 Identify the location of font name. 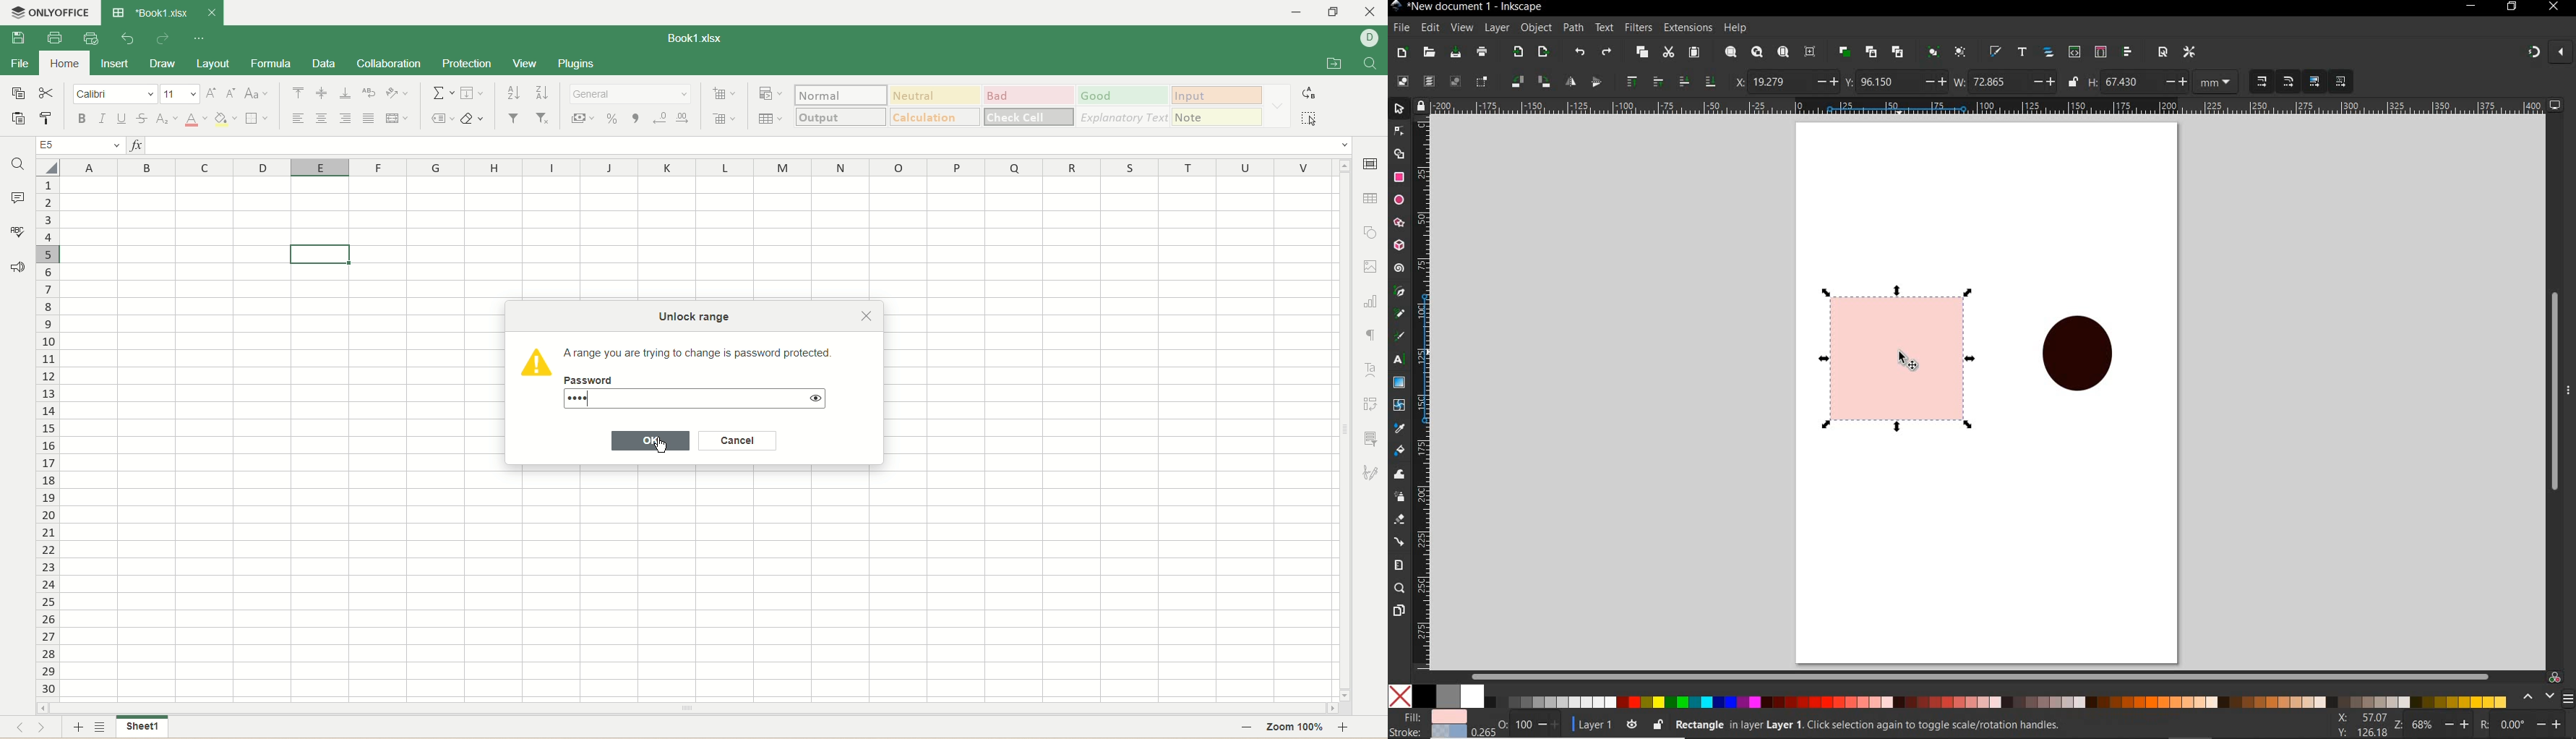
(117, 95).